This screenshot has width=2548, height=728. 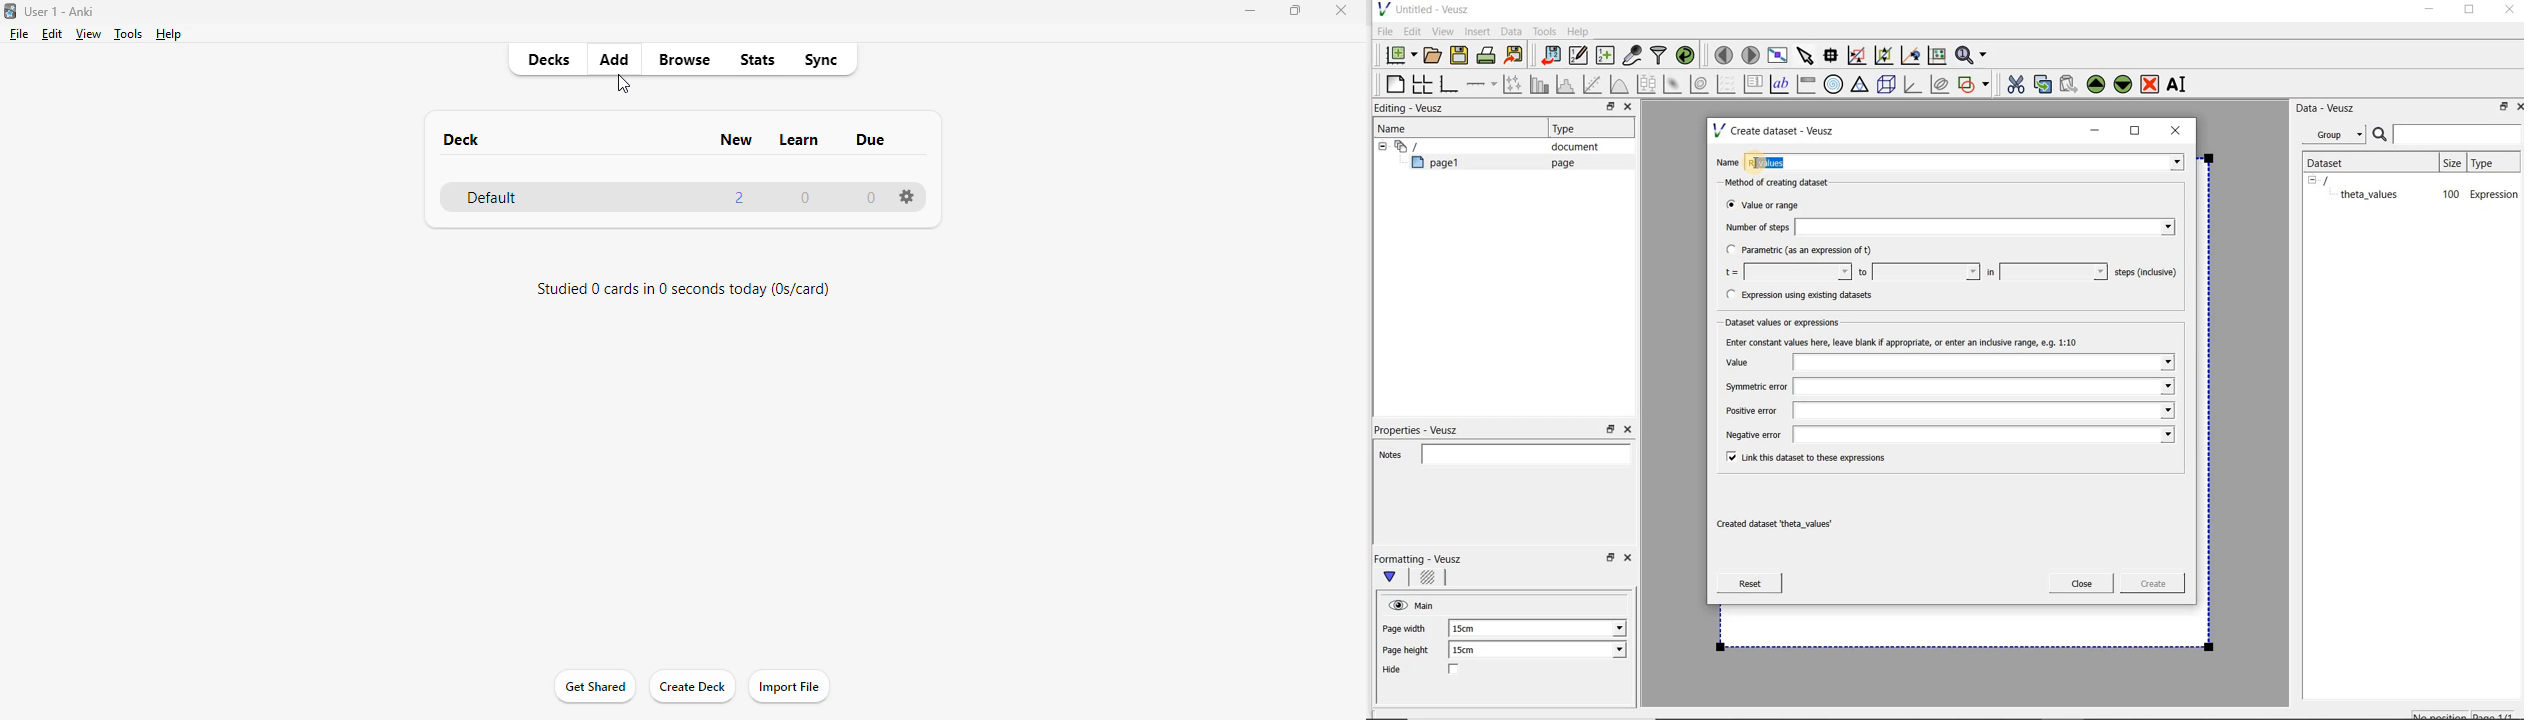 What do you see at coordinates (462, 140) in the screenshot?
I see `deck` at bounding box center [462, 140].